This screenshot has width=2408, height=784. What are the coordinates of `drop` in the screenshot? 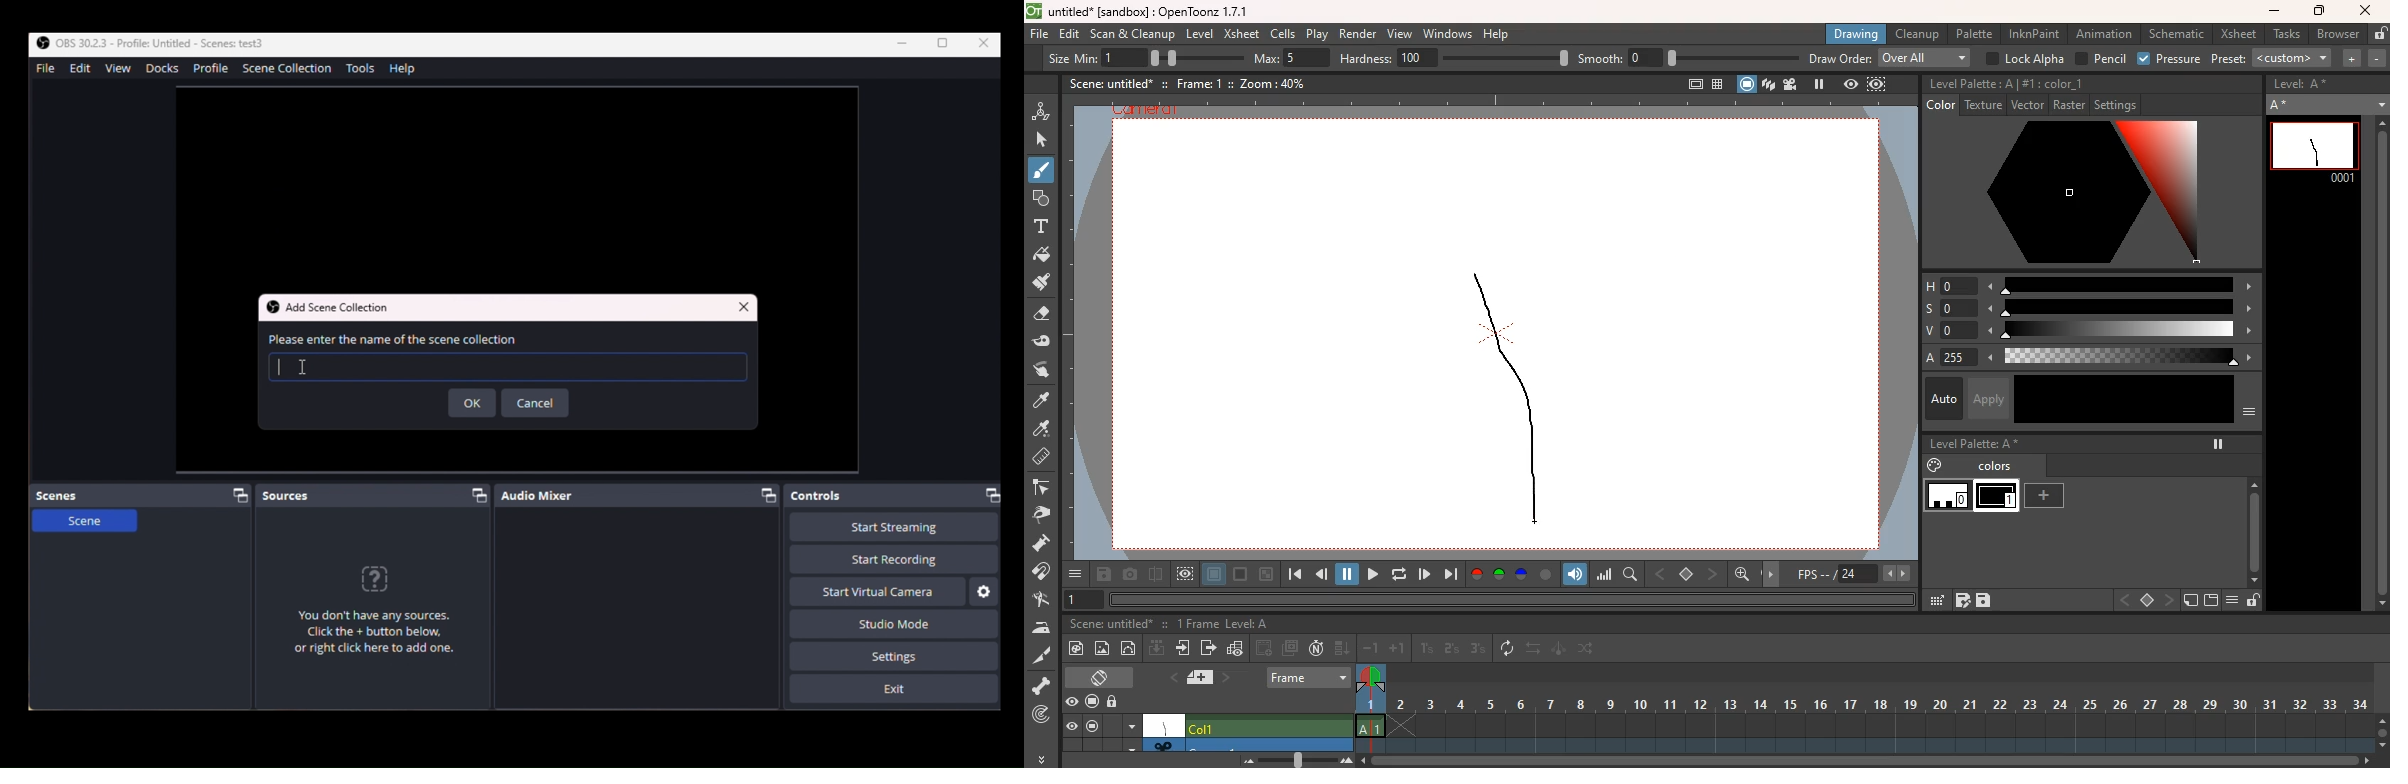 It's located at (1043, 430).